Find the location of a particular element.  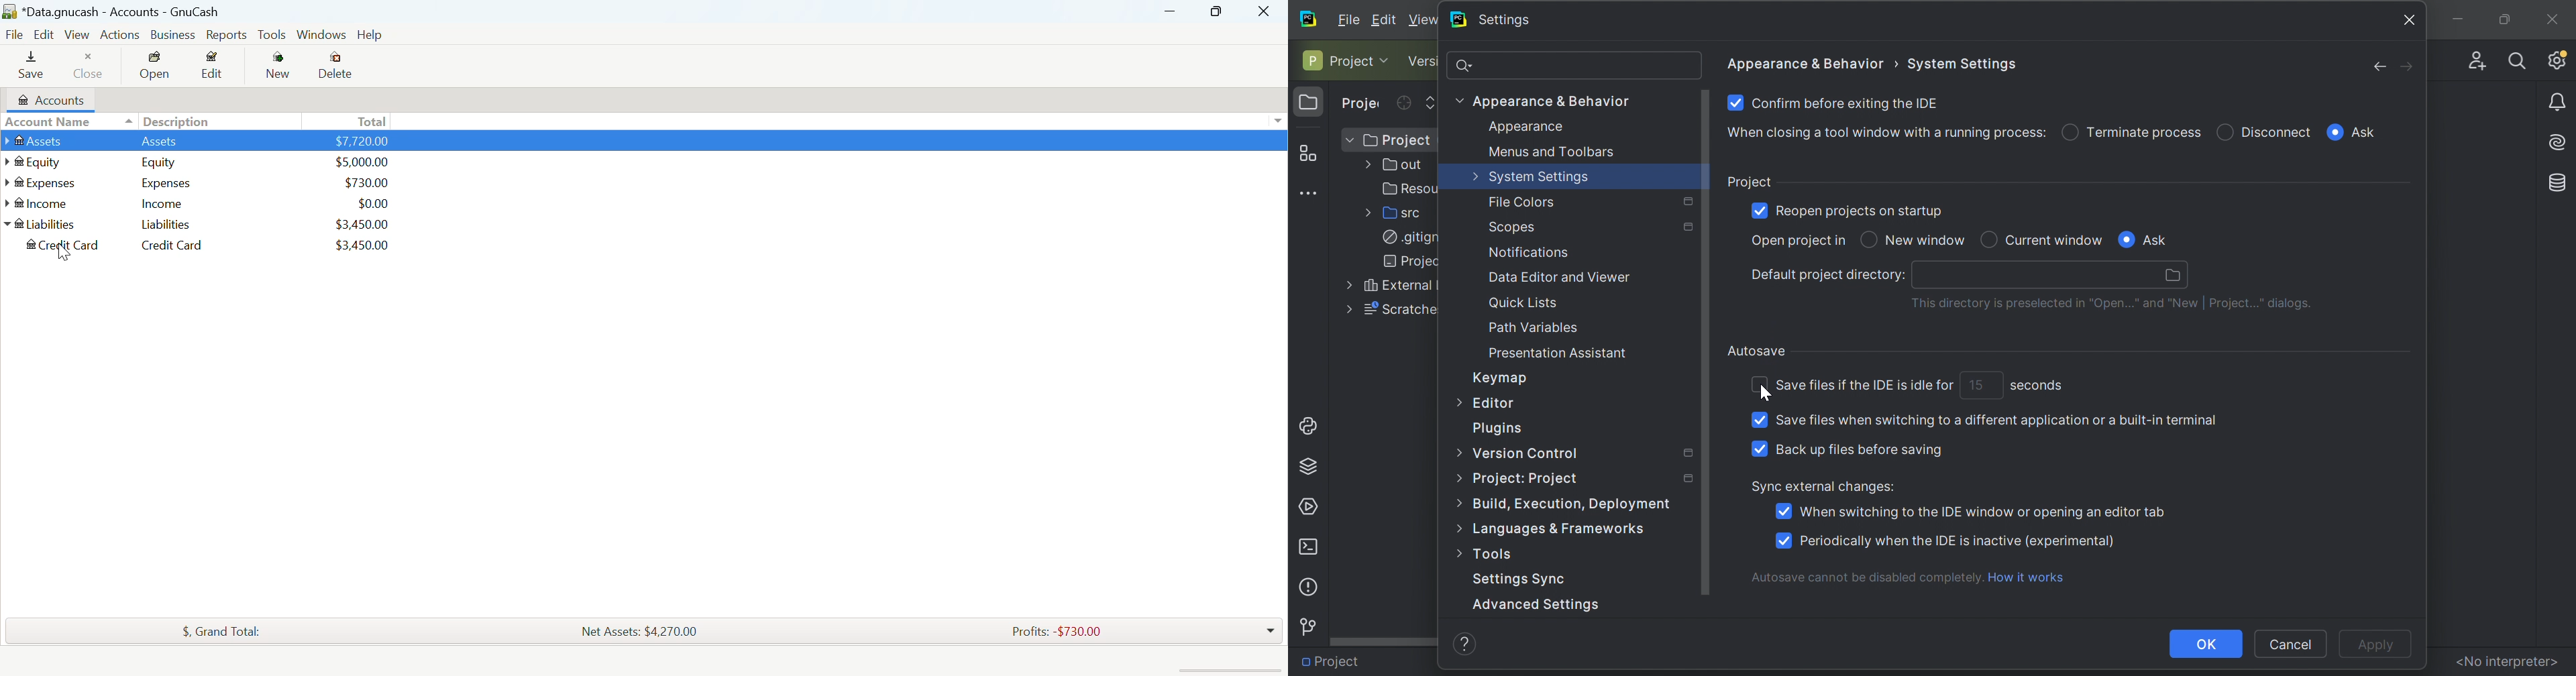

Edit is located at coordinates (43, 36).